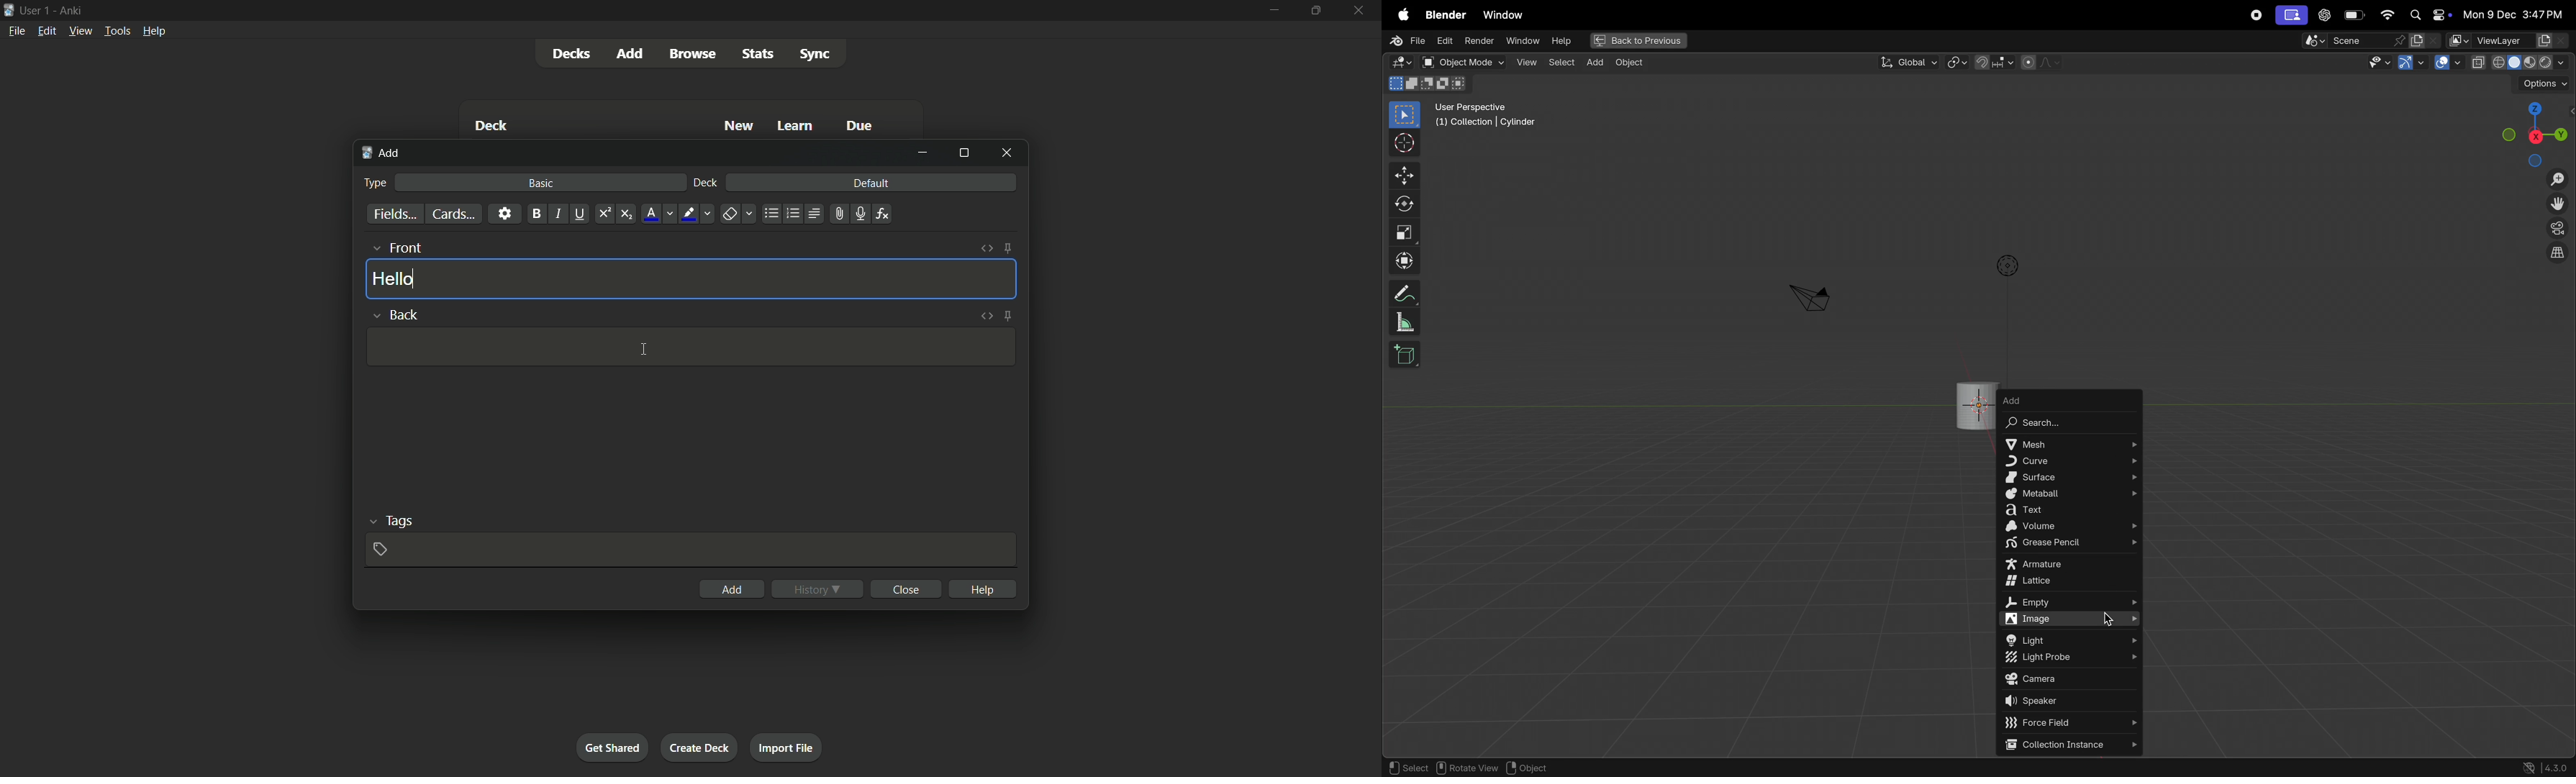  What do you see at coordinates (604, 213) in the screenshot?
I see `superscript` at bounding box center [604, 213].